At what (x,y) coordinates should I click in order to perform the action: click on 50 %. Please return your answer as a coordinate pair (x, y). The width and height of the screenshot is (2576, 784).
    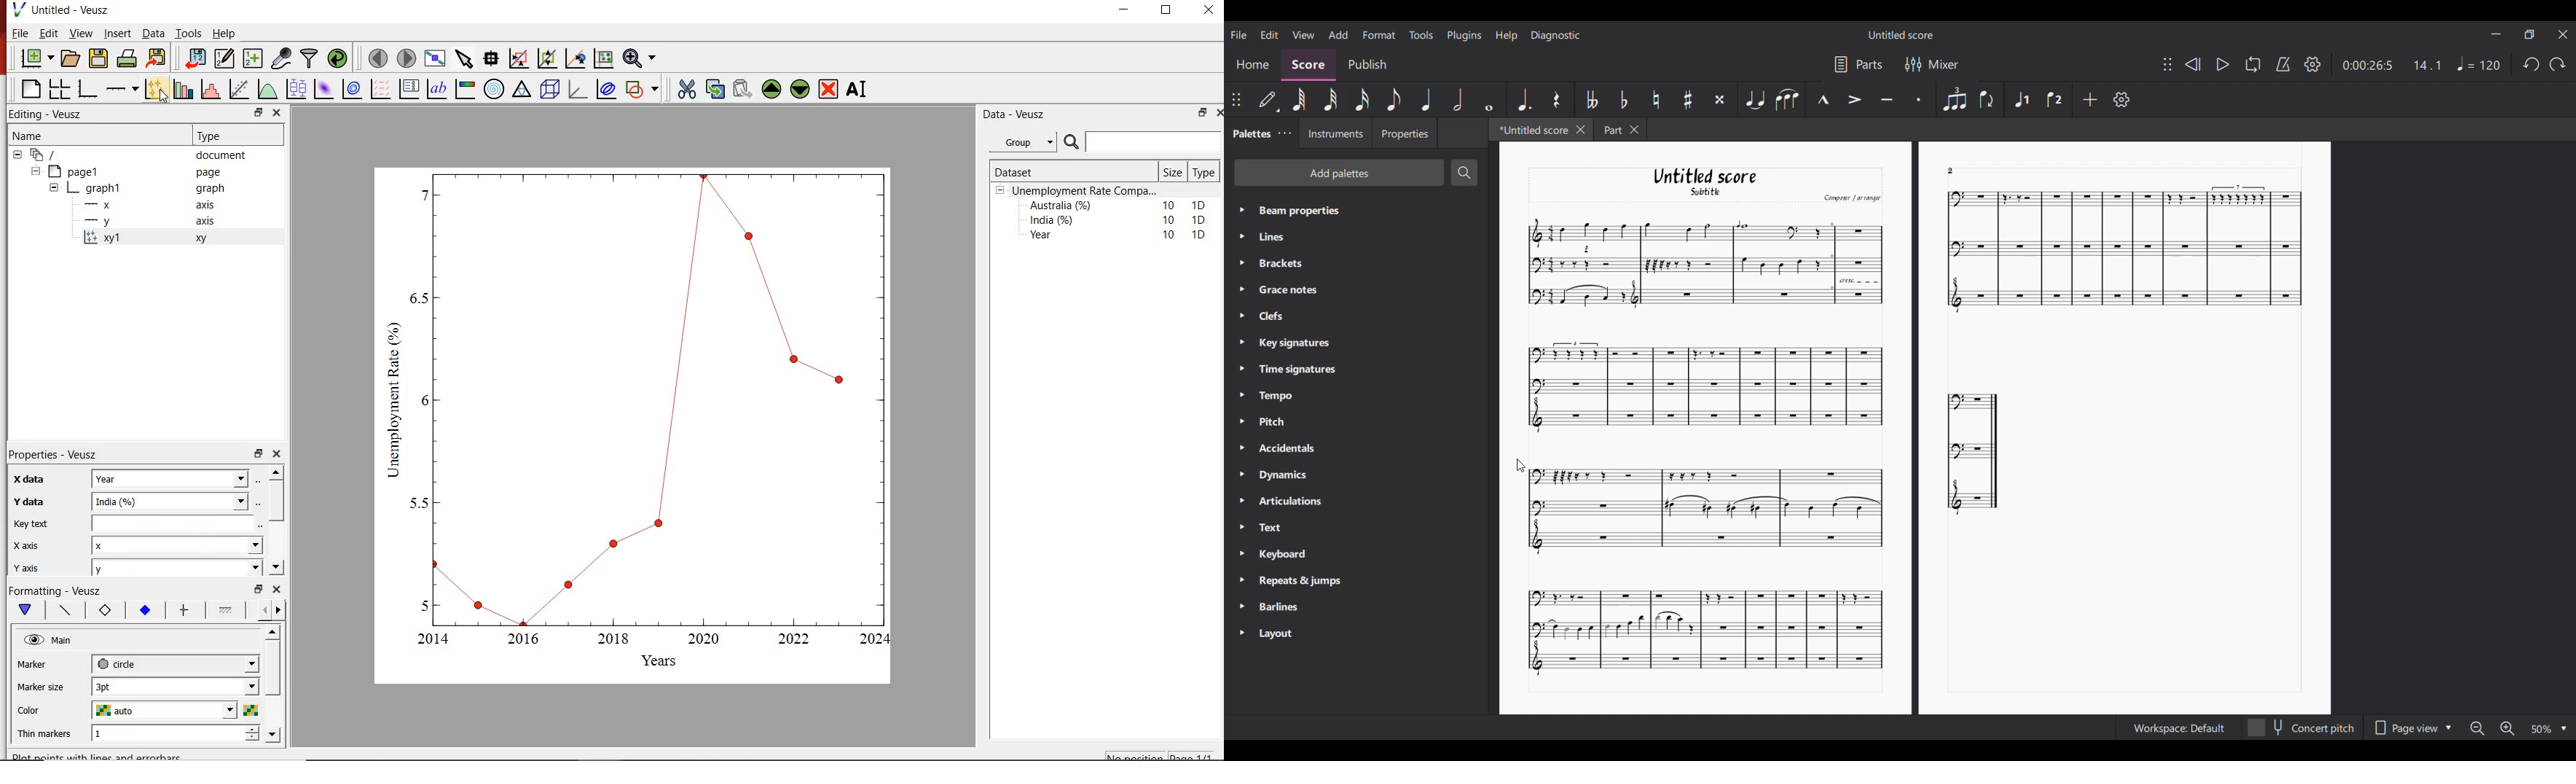
    Looking at the image, I should click on (2548, 729).